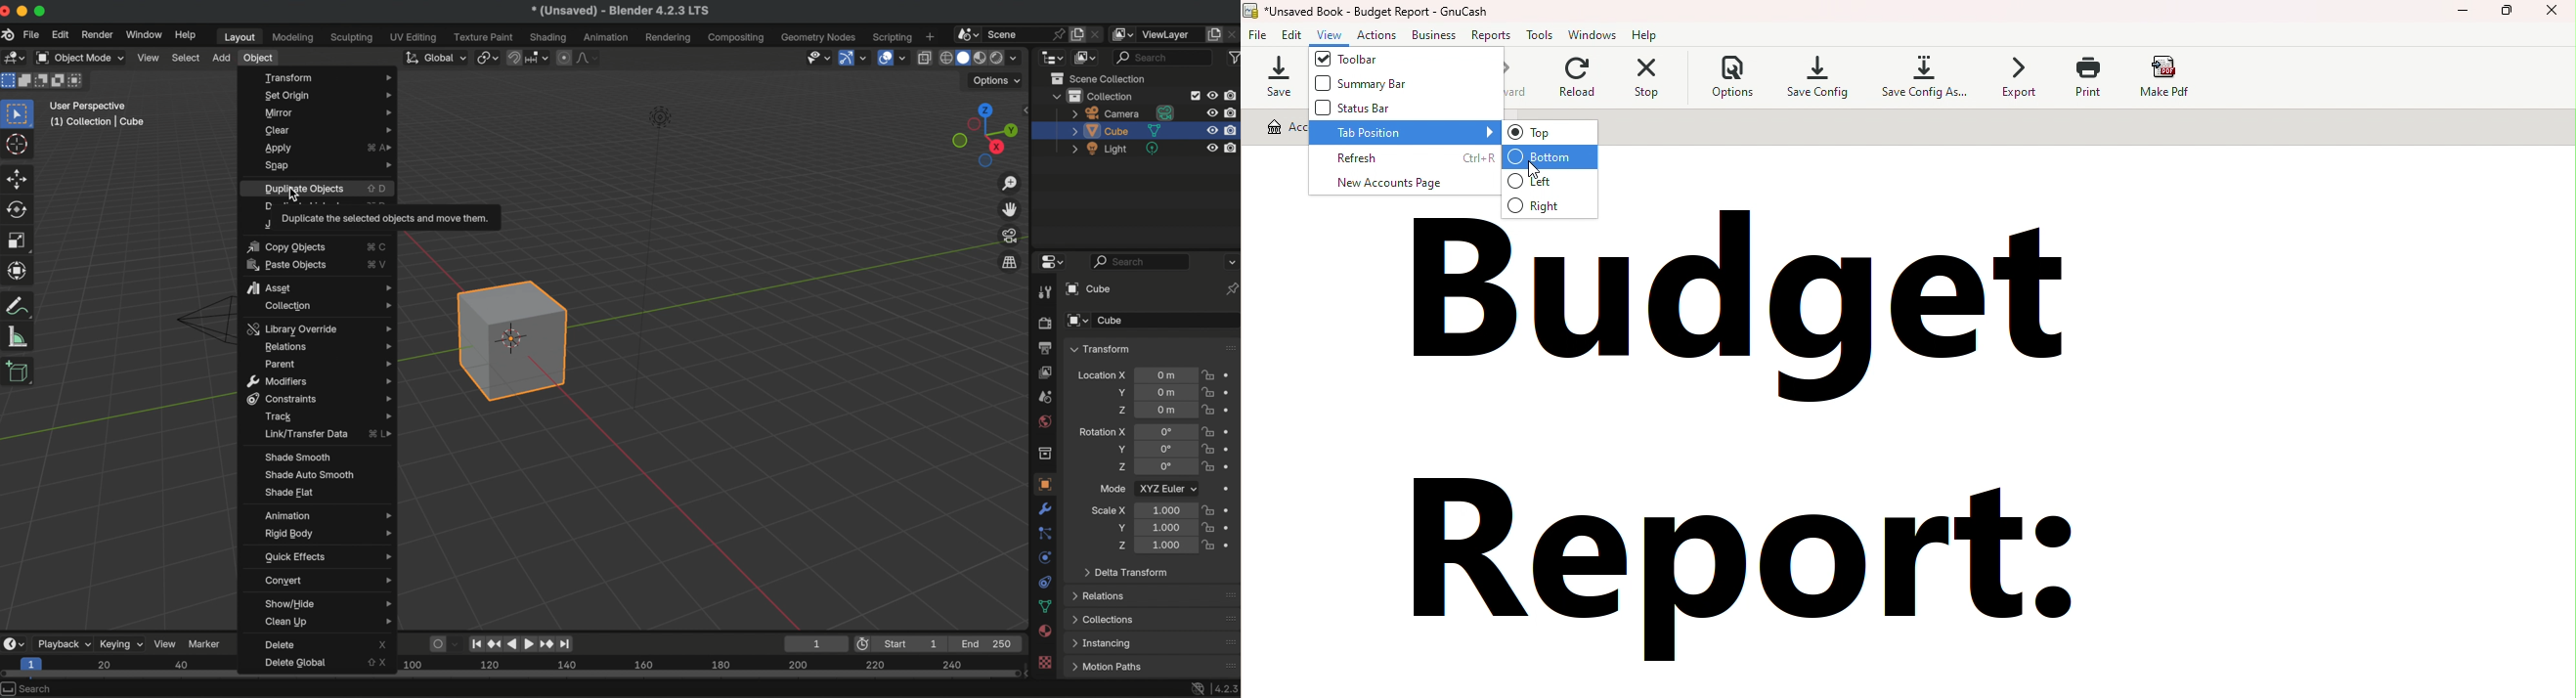  I want to click on texture, so click(1046, 663).